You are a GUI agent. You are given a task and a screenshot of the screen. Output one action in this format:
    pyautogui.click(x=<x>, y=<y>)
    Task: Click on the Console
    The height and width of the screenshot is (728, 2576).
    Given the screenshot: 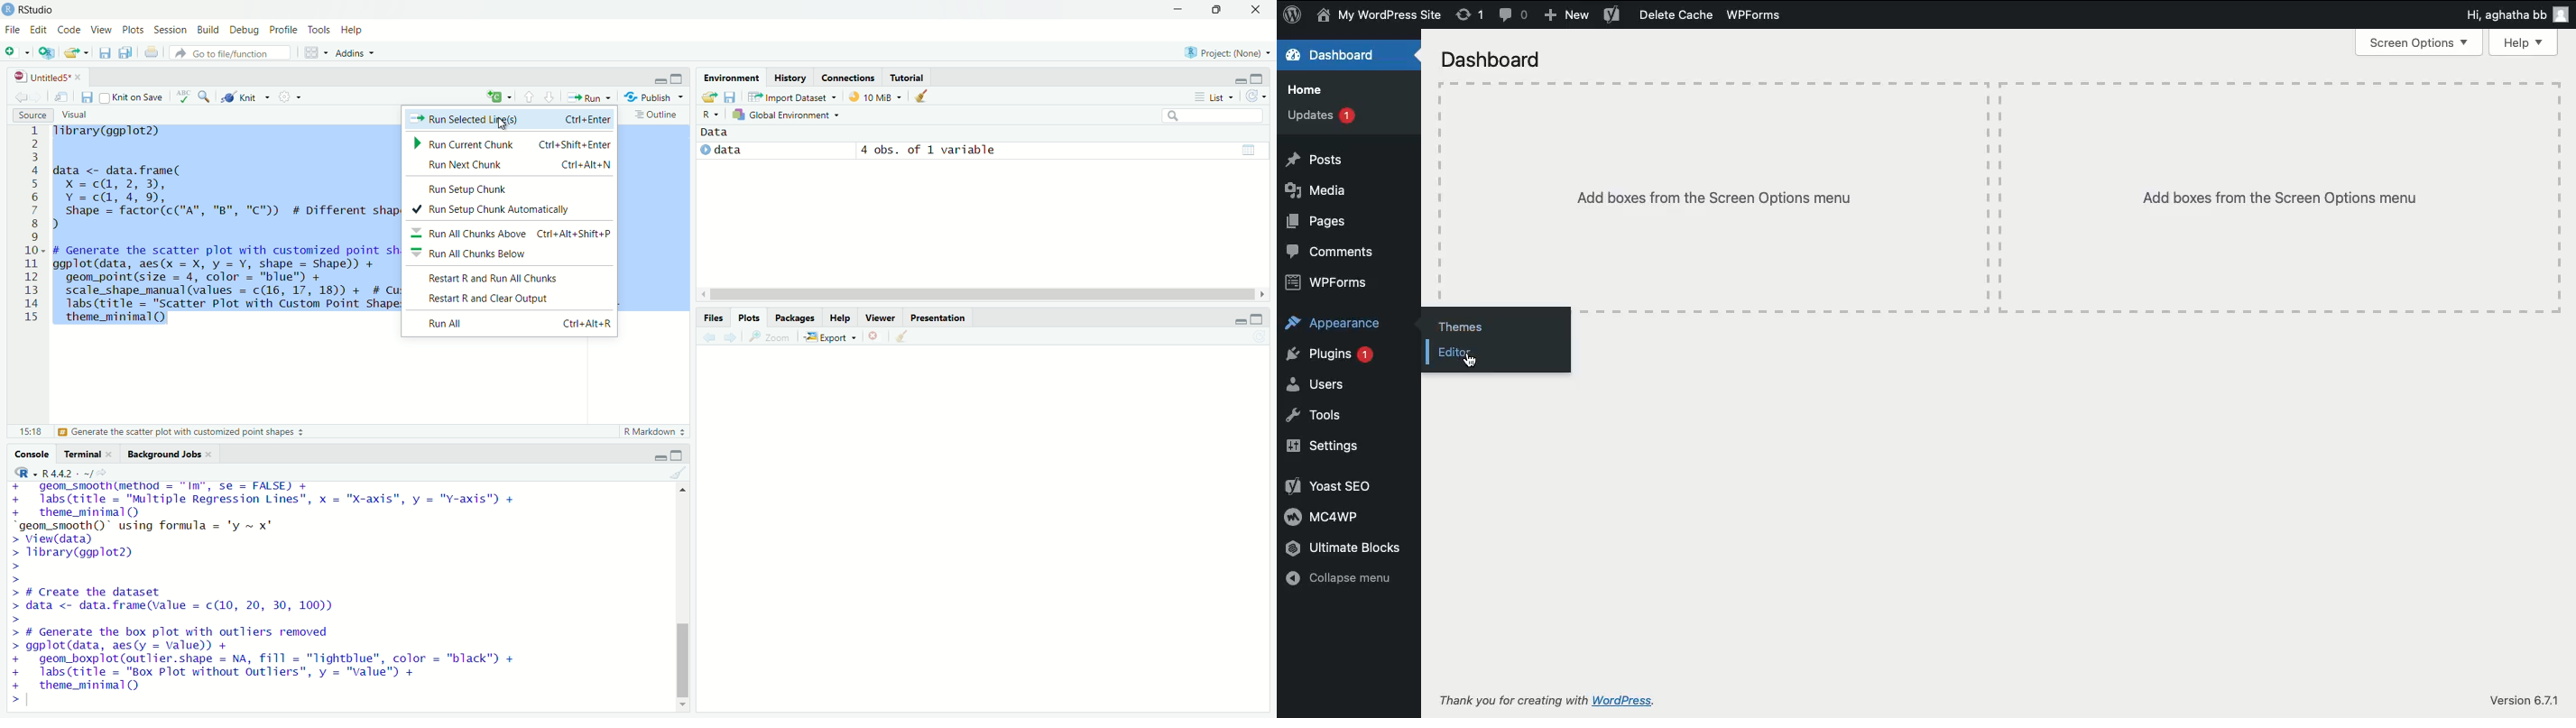 What is the action you would take?
    pyautogui.click(x=32, y=454)
    